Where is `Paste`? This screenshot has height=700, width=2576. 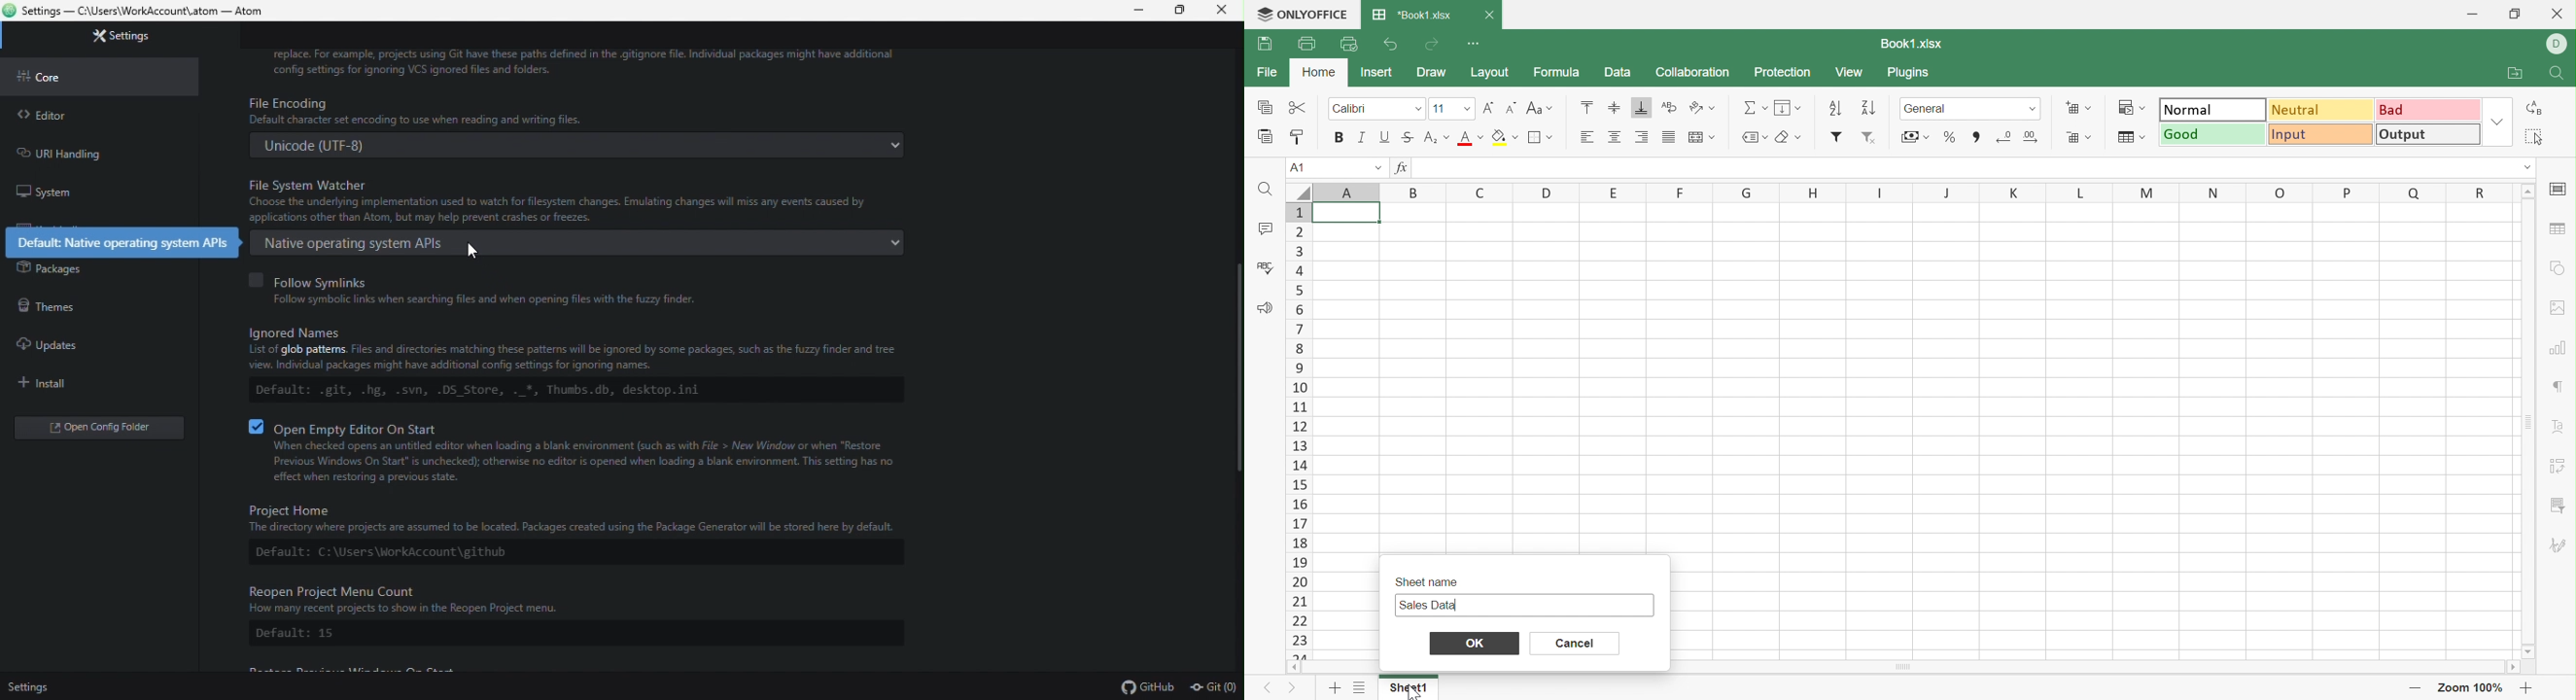 Paste is located at coordinates (1265, 135).